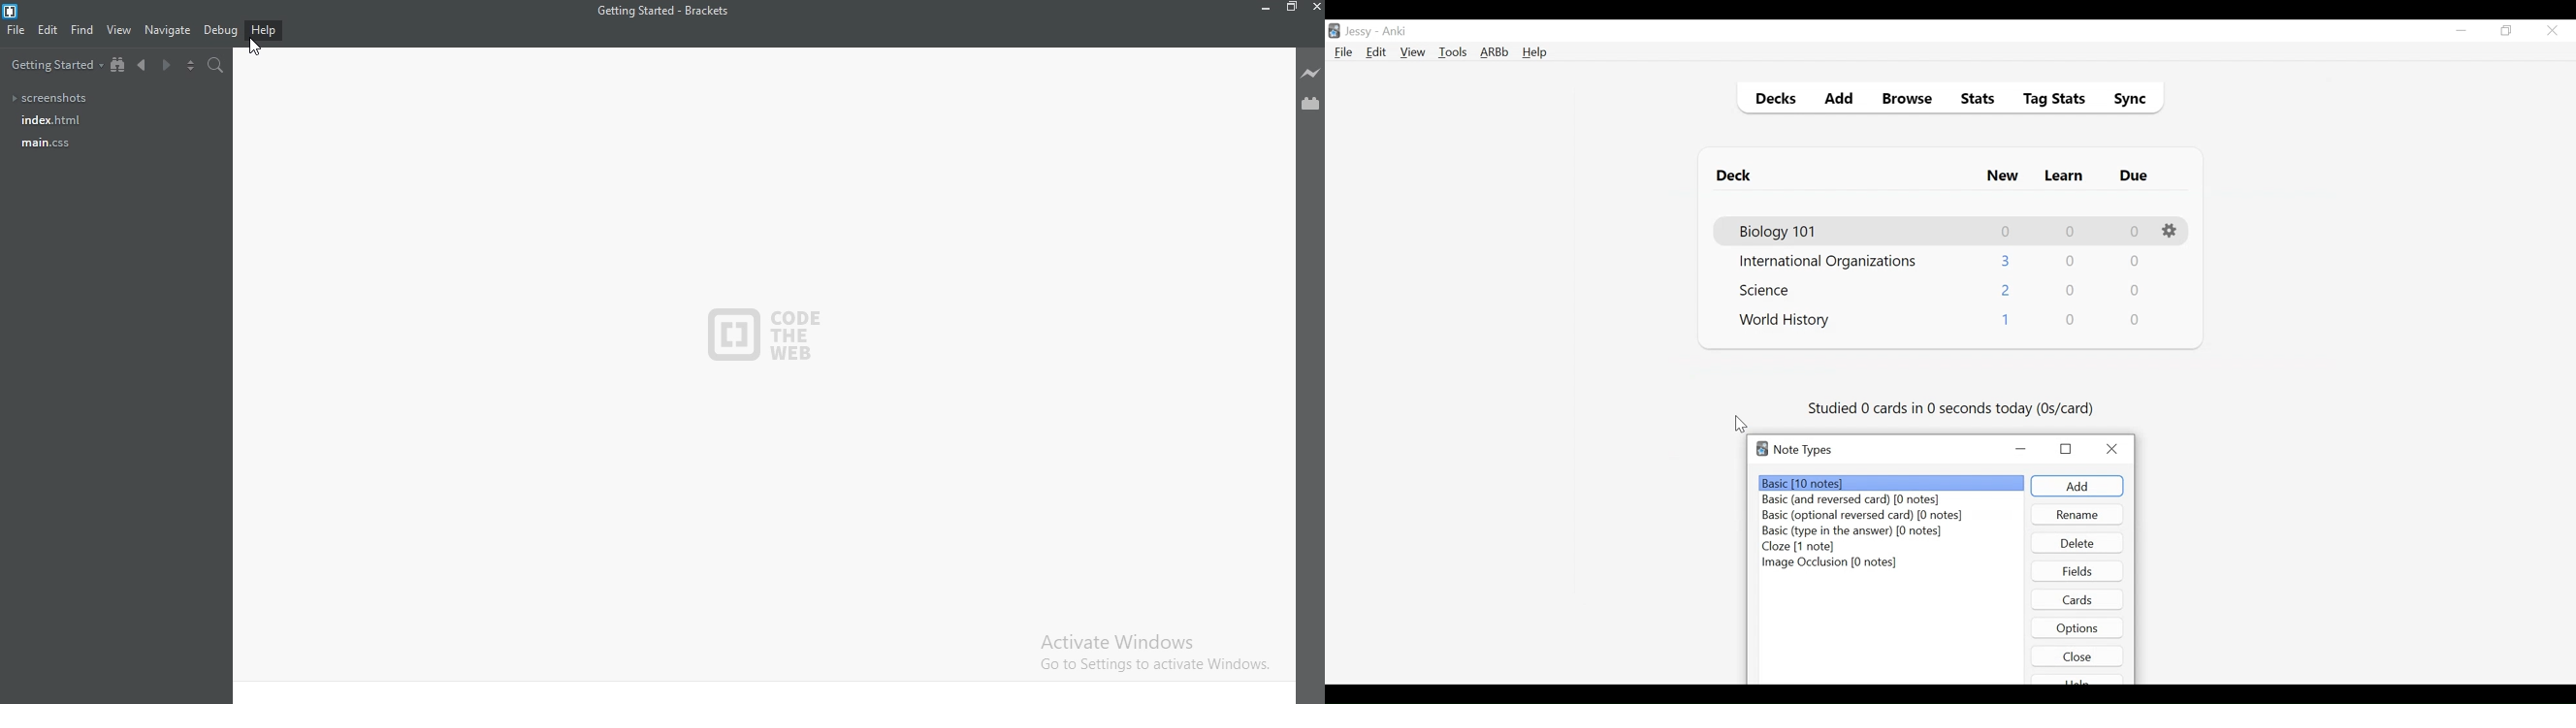 This screenshot has height=728, width=2576. I want to click on Split the editor vertically or horizontally, so click(192, 65).